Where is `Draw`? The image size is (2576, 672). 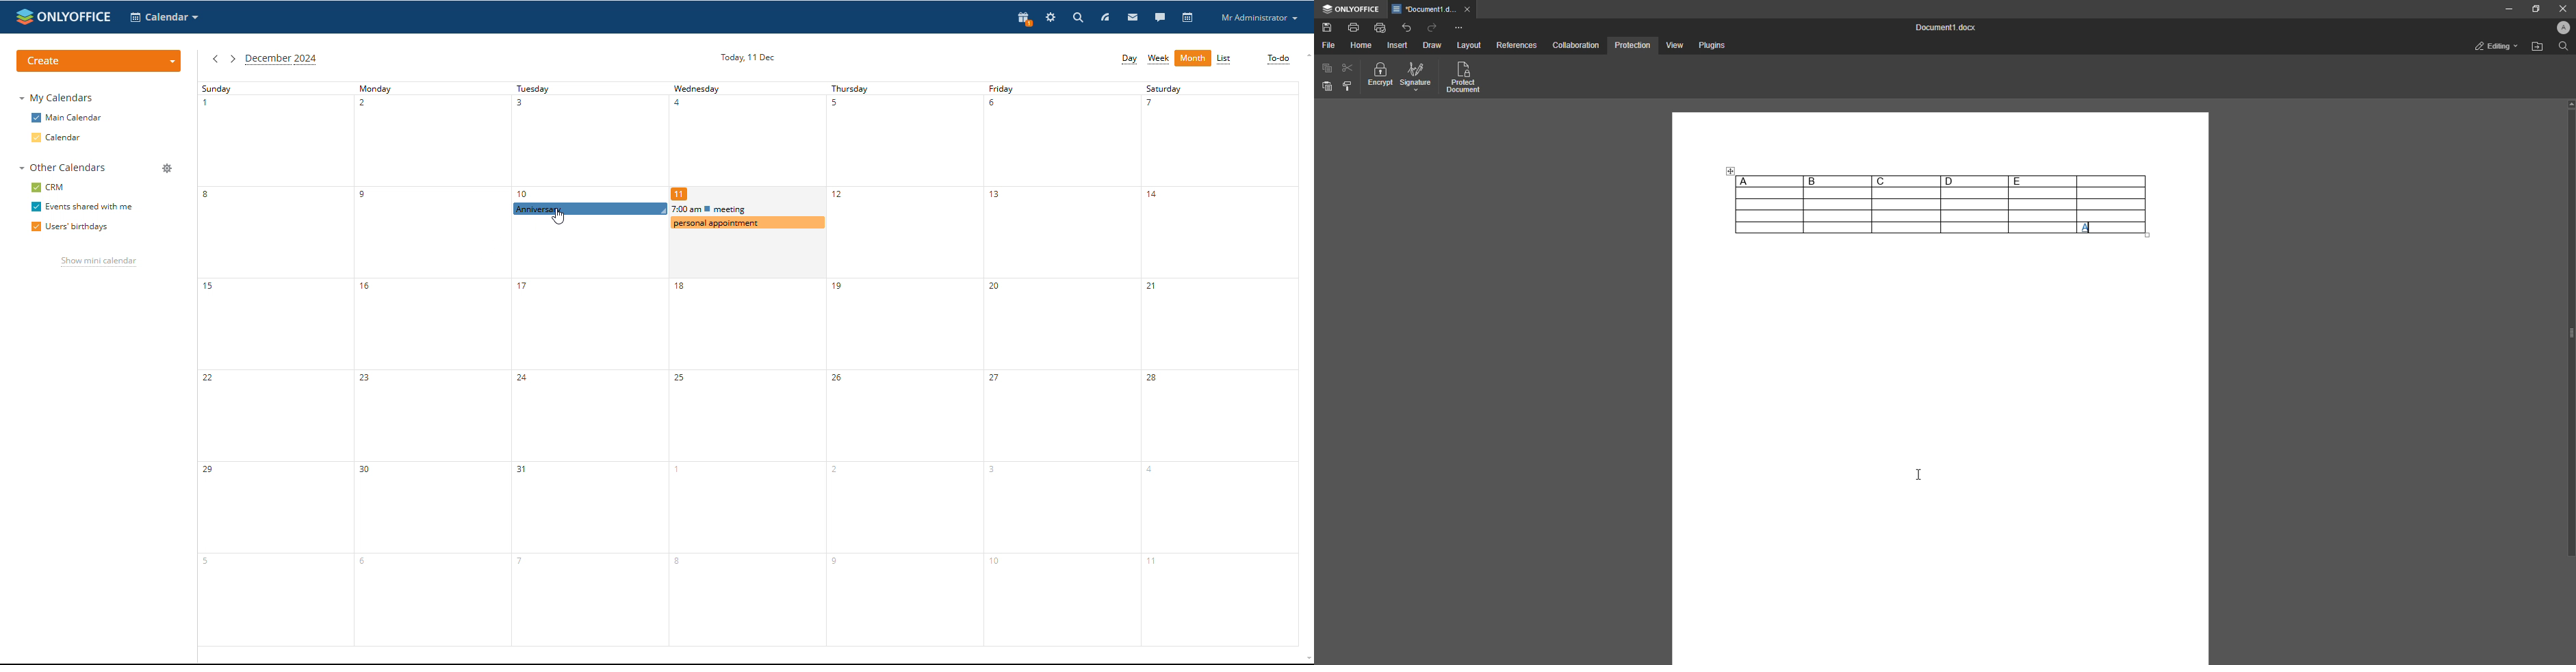 Draw is located at coordinates (1432, 46).